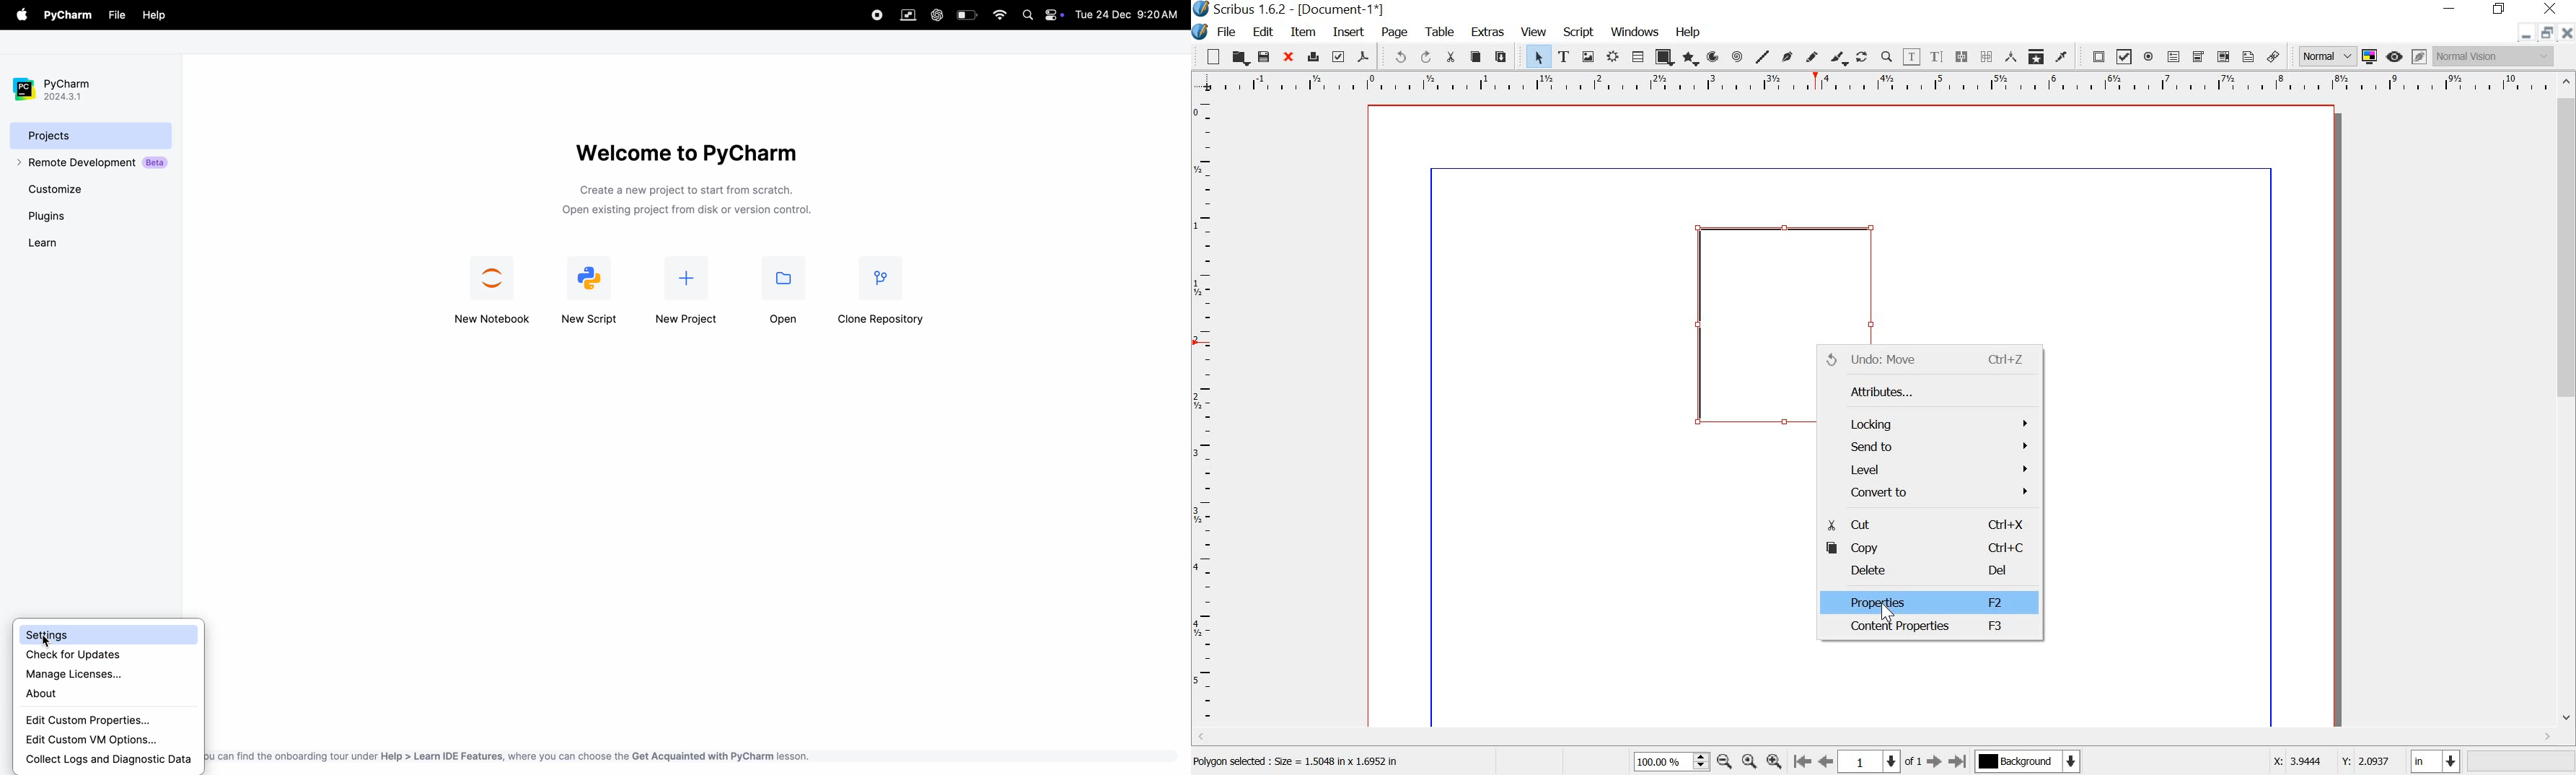 The width and height of the screenshot is (2576, 784). Describe the element at coordinates (1635, 32) in the screenshot. I see `windows` at that location.